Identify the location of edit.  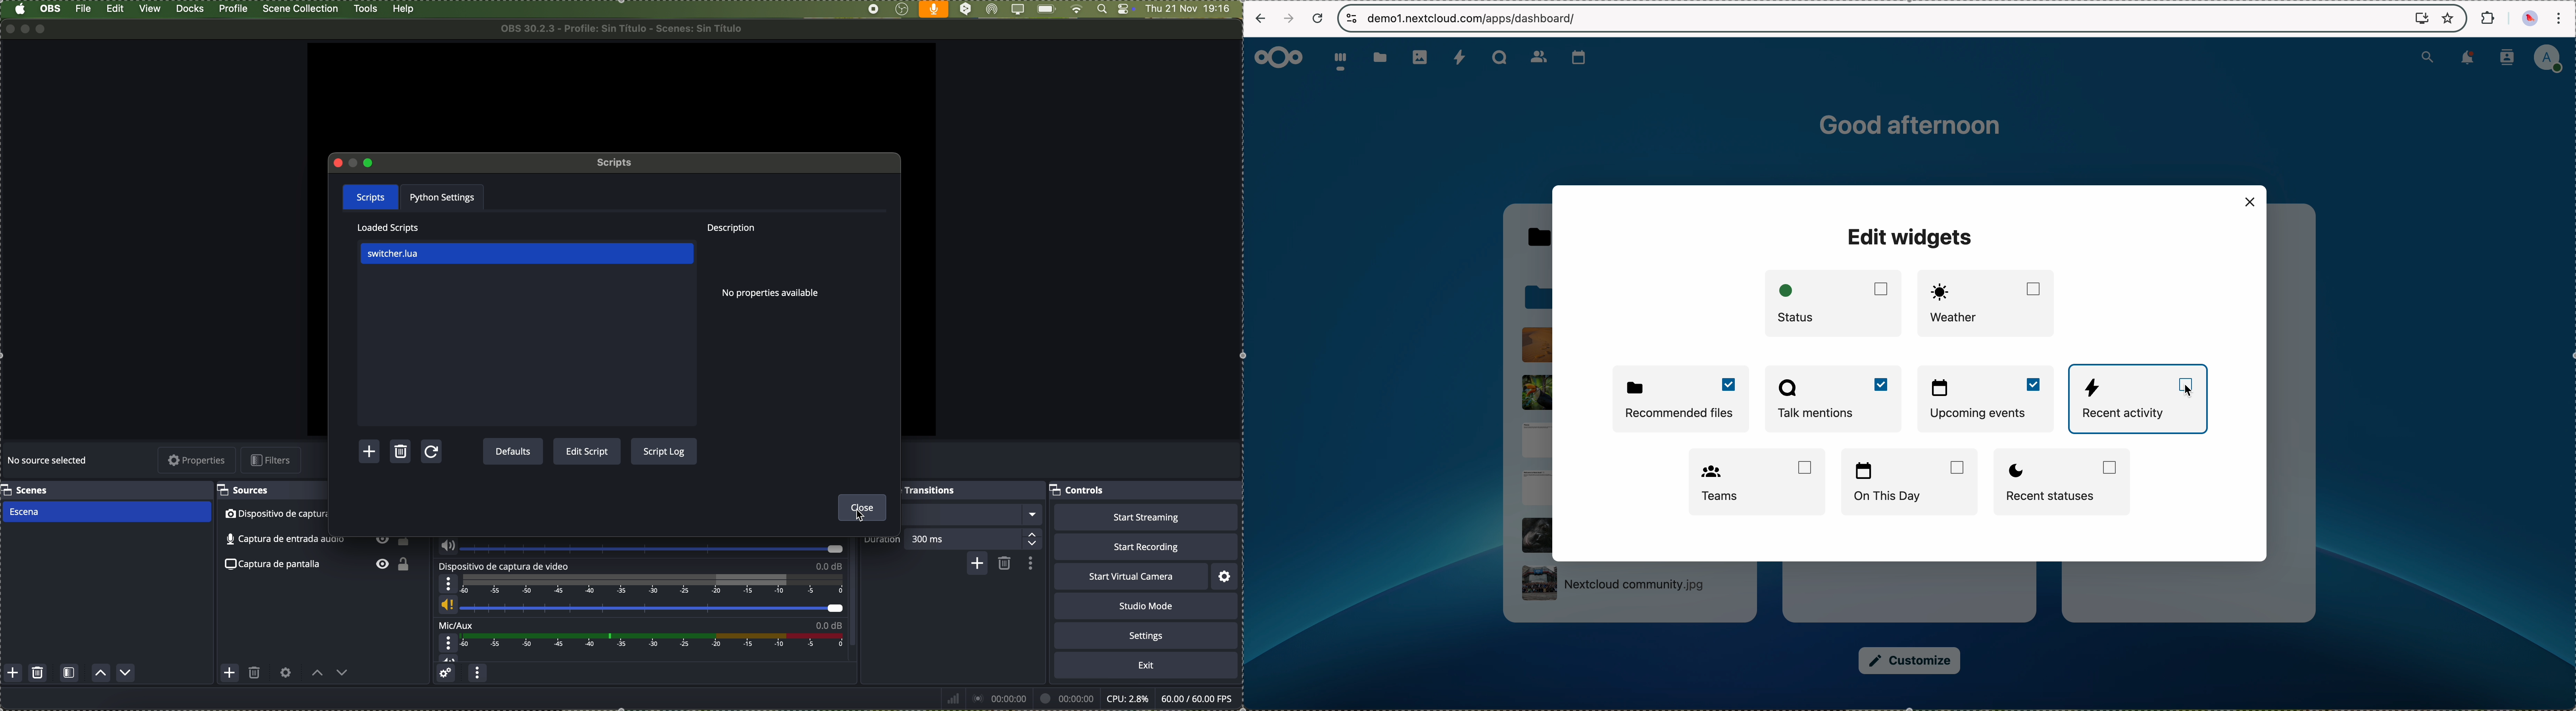
(115, 10).